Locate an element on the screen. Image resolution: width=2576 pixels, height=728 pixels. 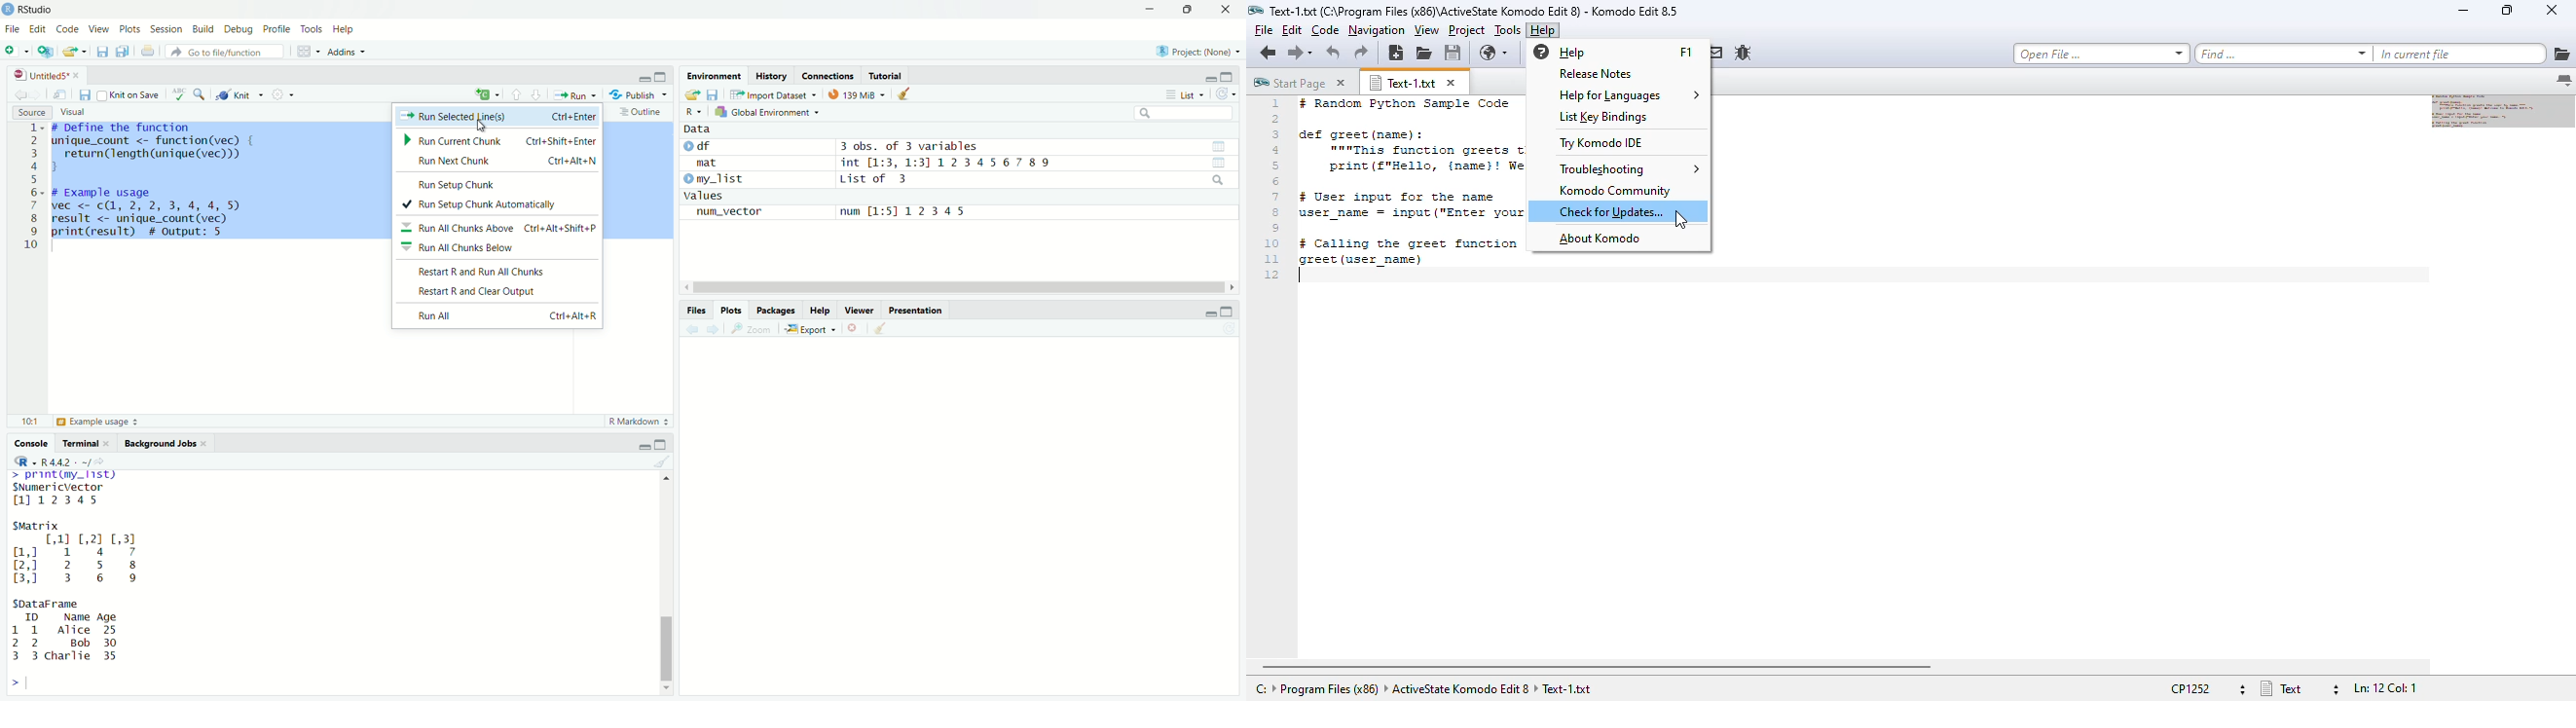
Run Setup Chunk is located at coordinates (457, 186).